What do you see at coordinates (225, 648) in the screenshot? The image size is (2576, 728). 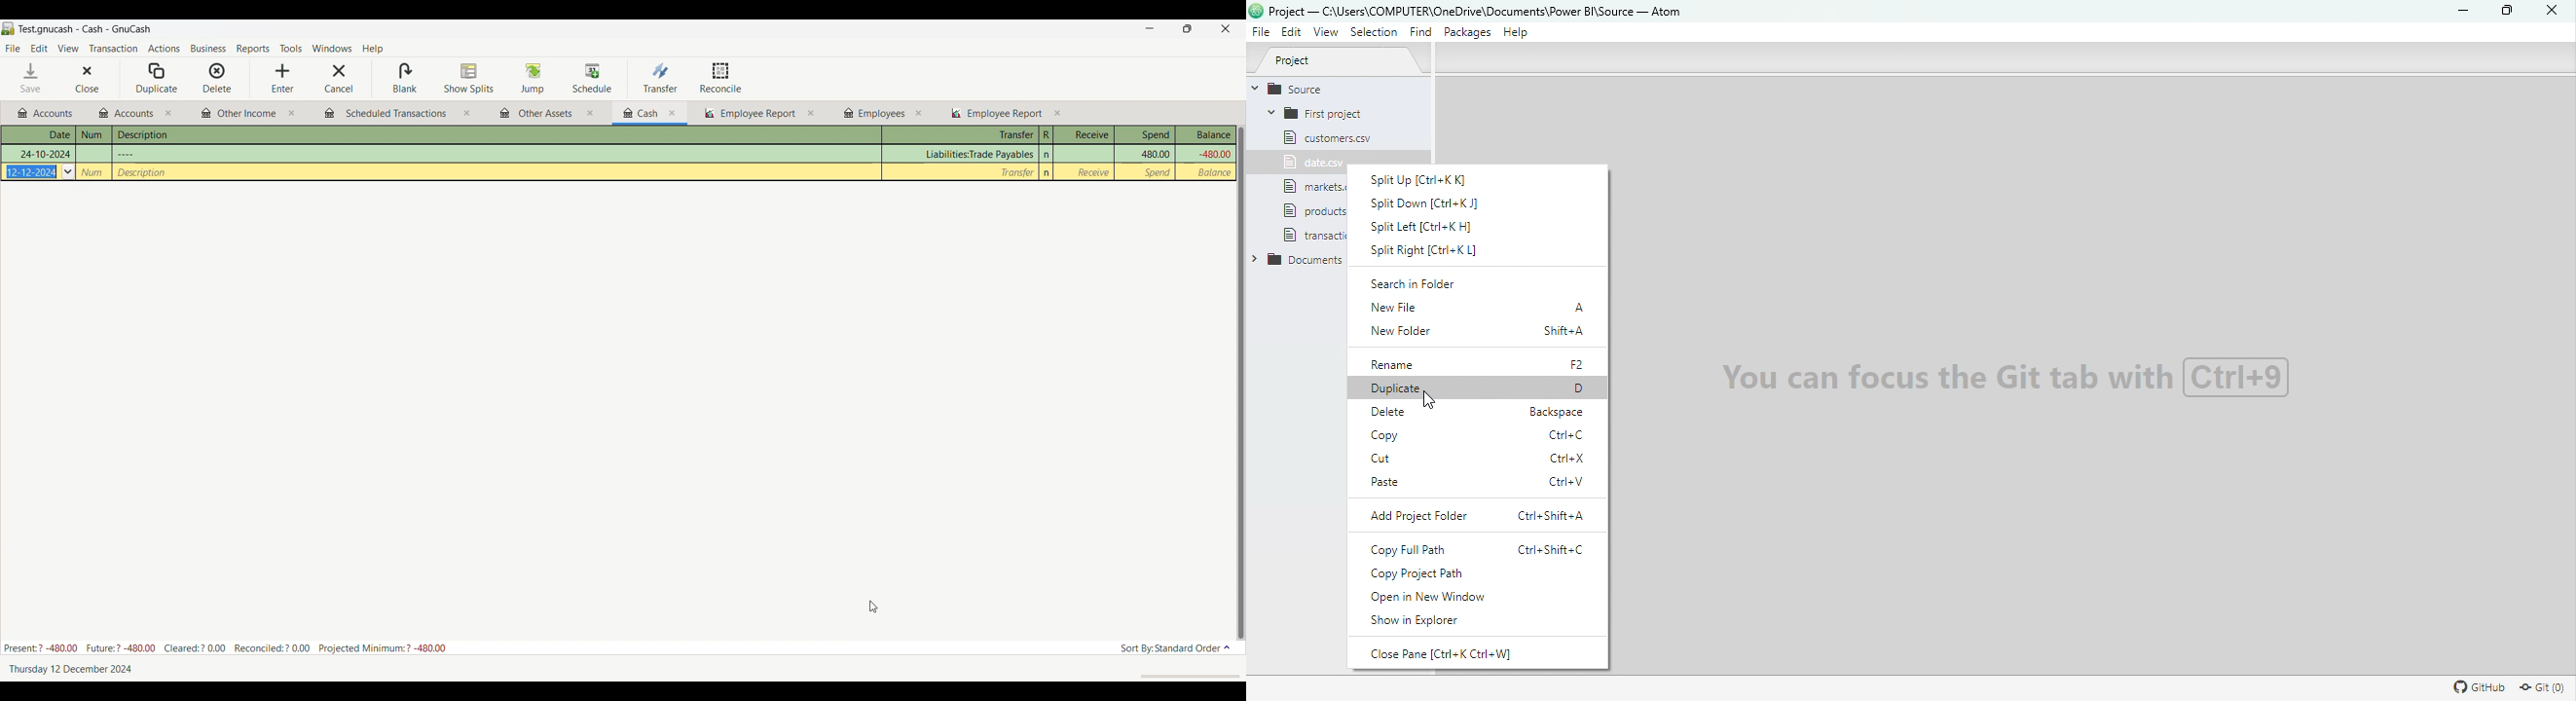 I see `Budget details` at bounding box center [225, 648].